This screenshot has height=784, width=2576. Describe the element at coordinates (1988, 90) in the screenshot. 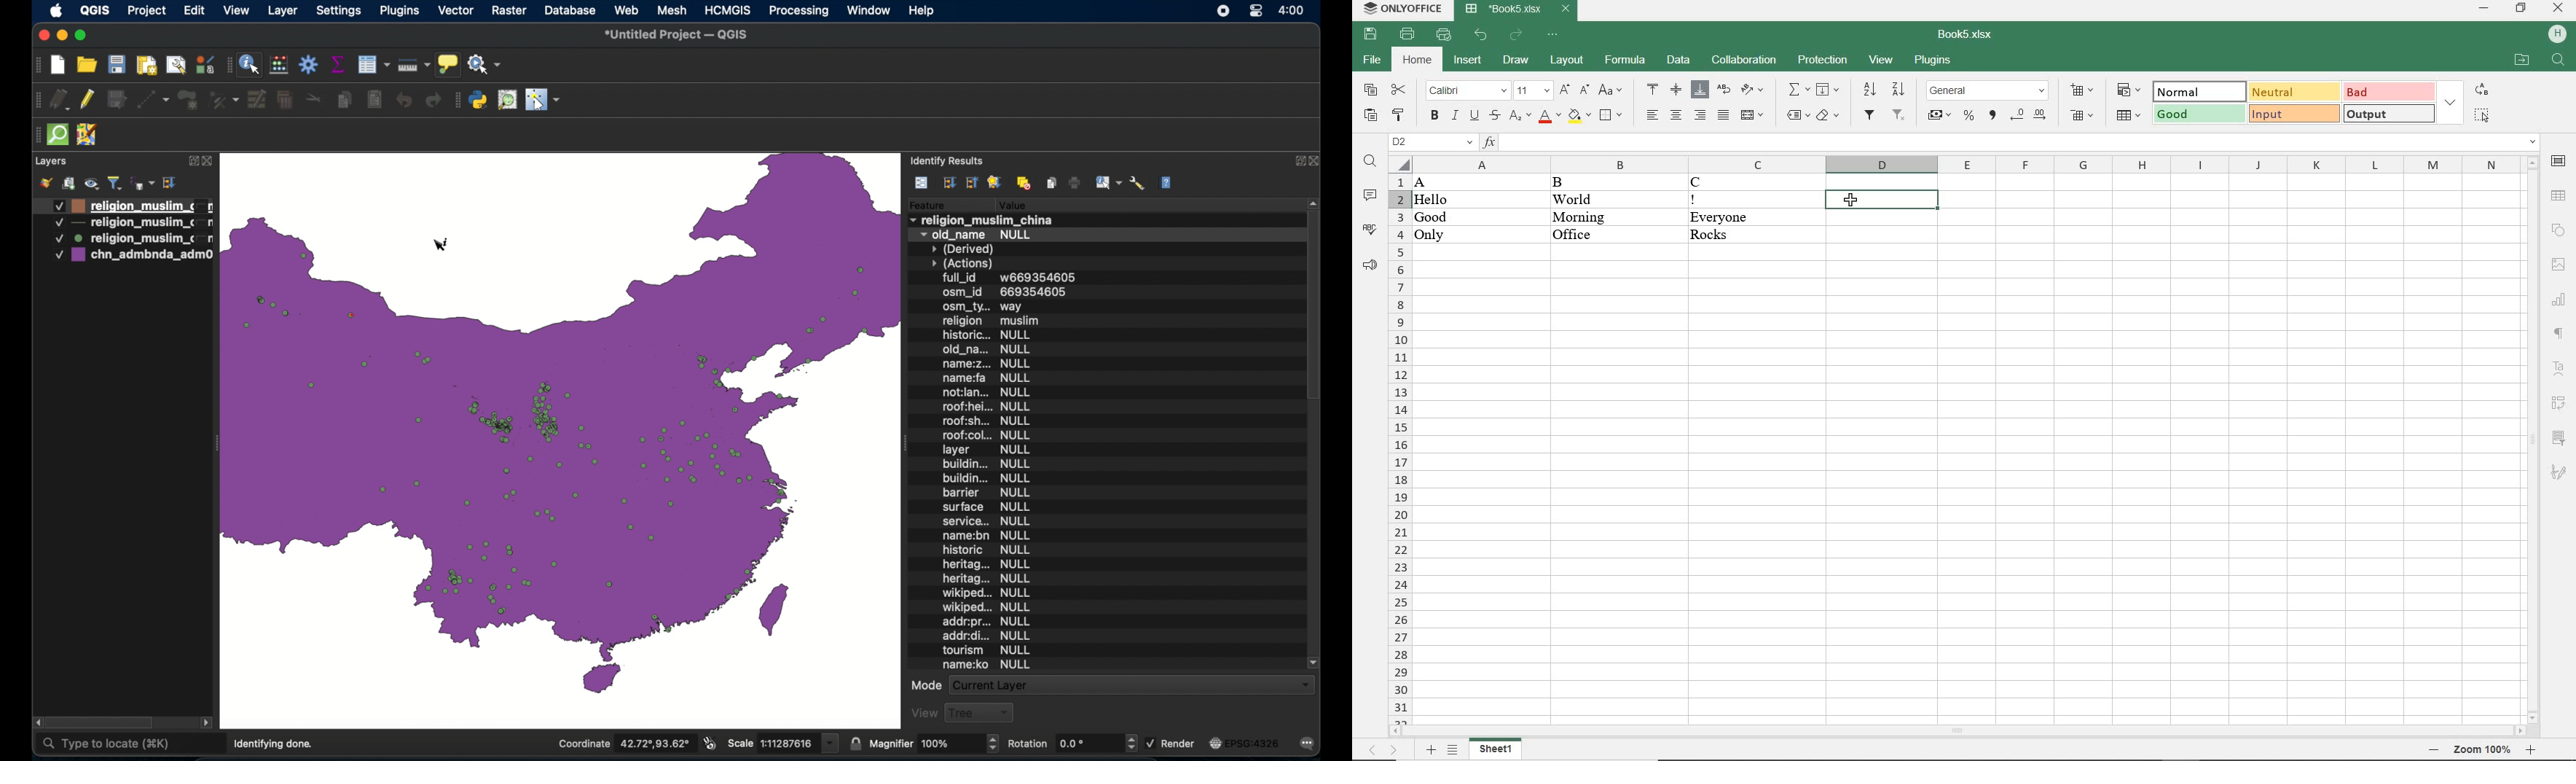

I see `NUMBER FORMAT` at that location.